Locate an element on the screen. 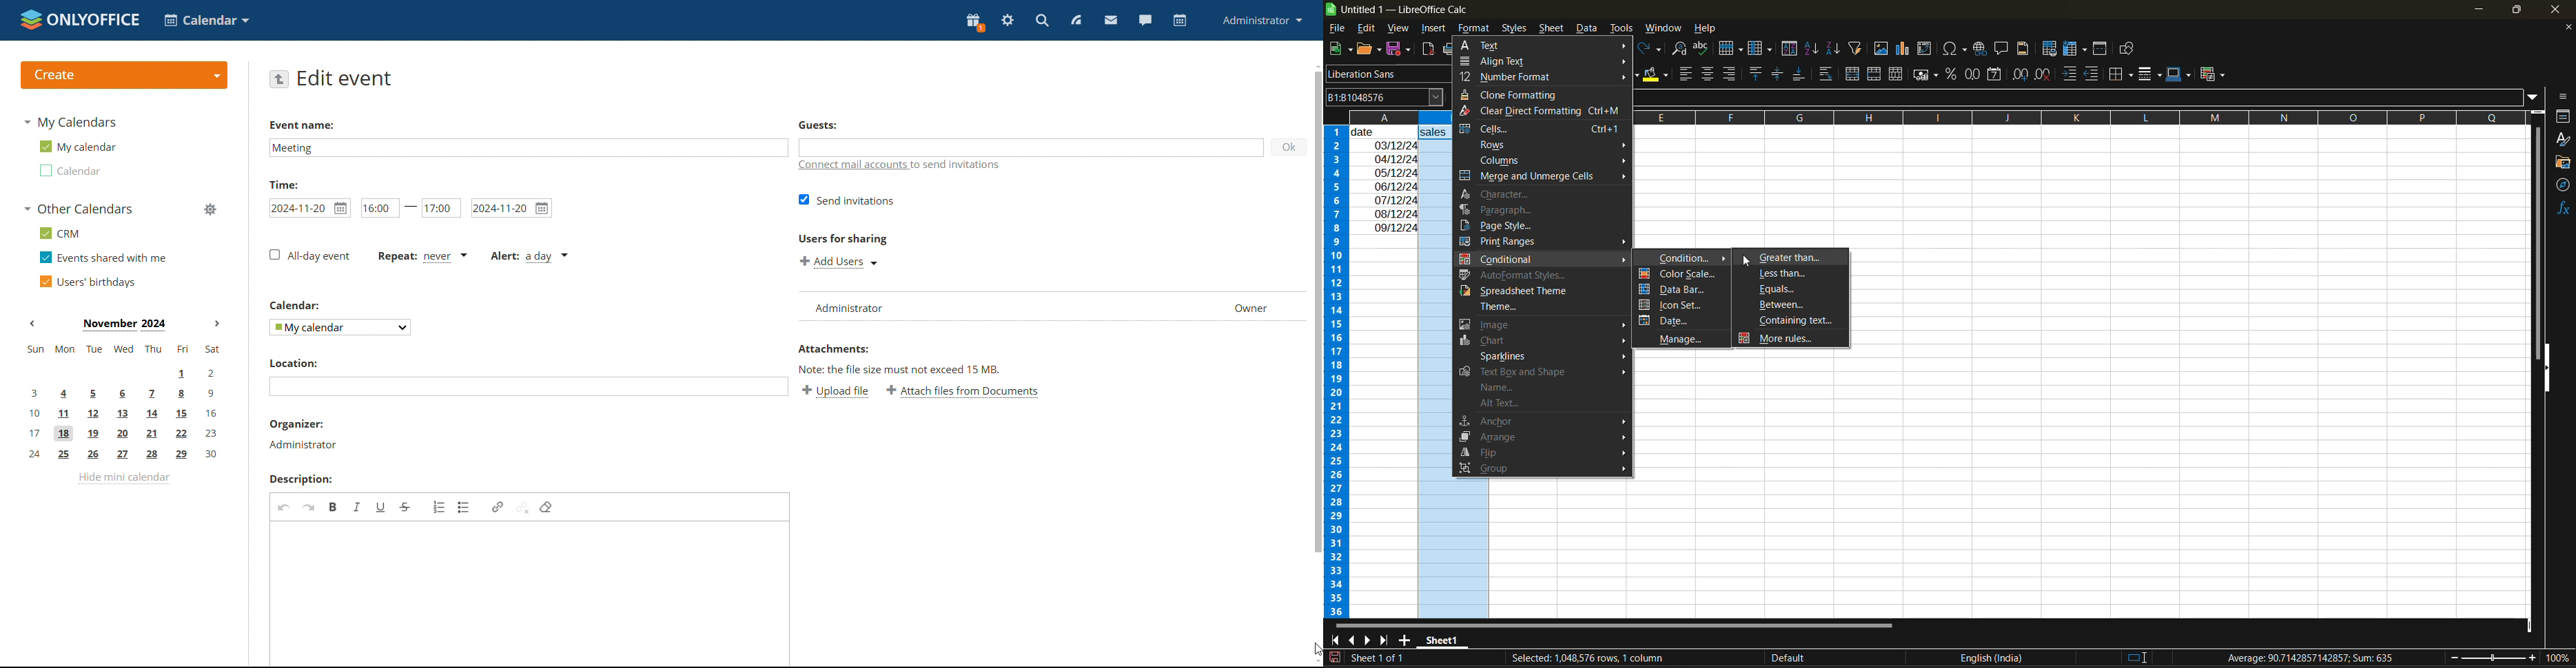 The width and height of the screenshot is (2576, 672). scroll down is located at coordinates (1315, 662).